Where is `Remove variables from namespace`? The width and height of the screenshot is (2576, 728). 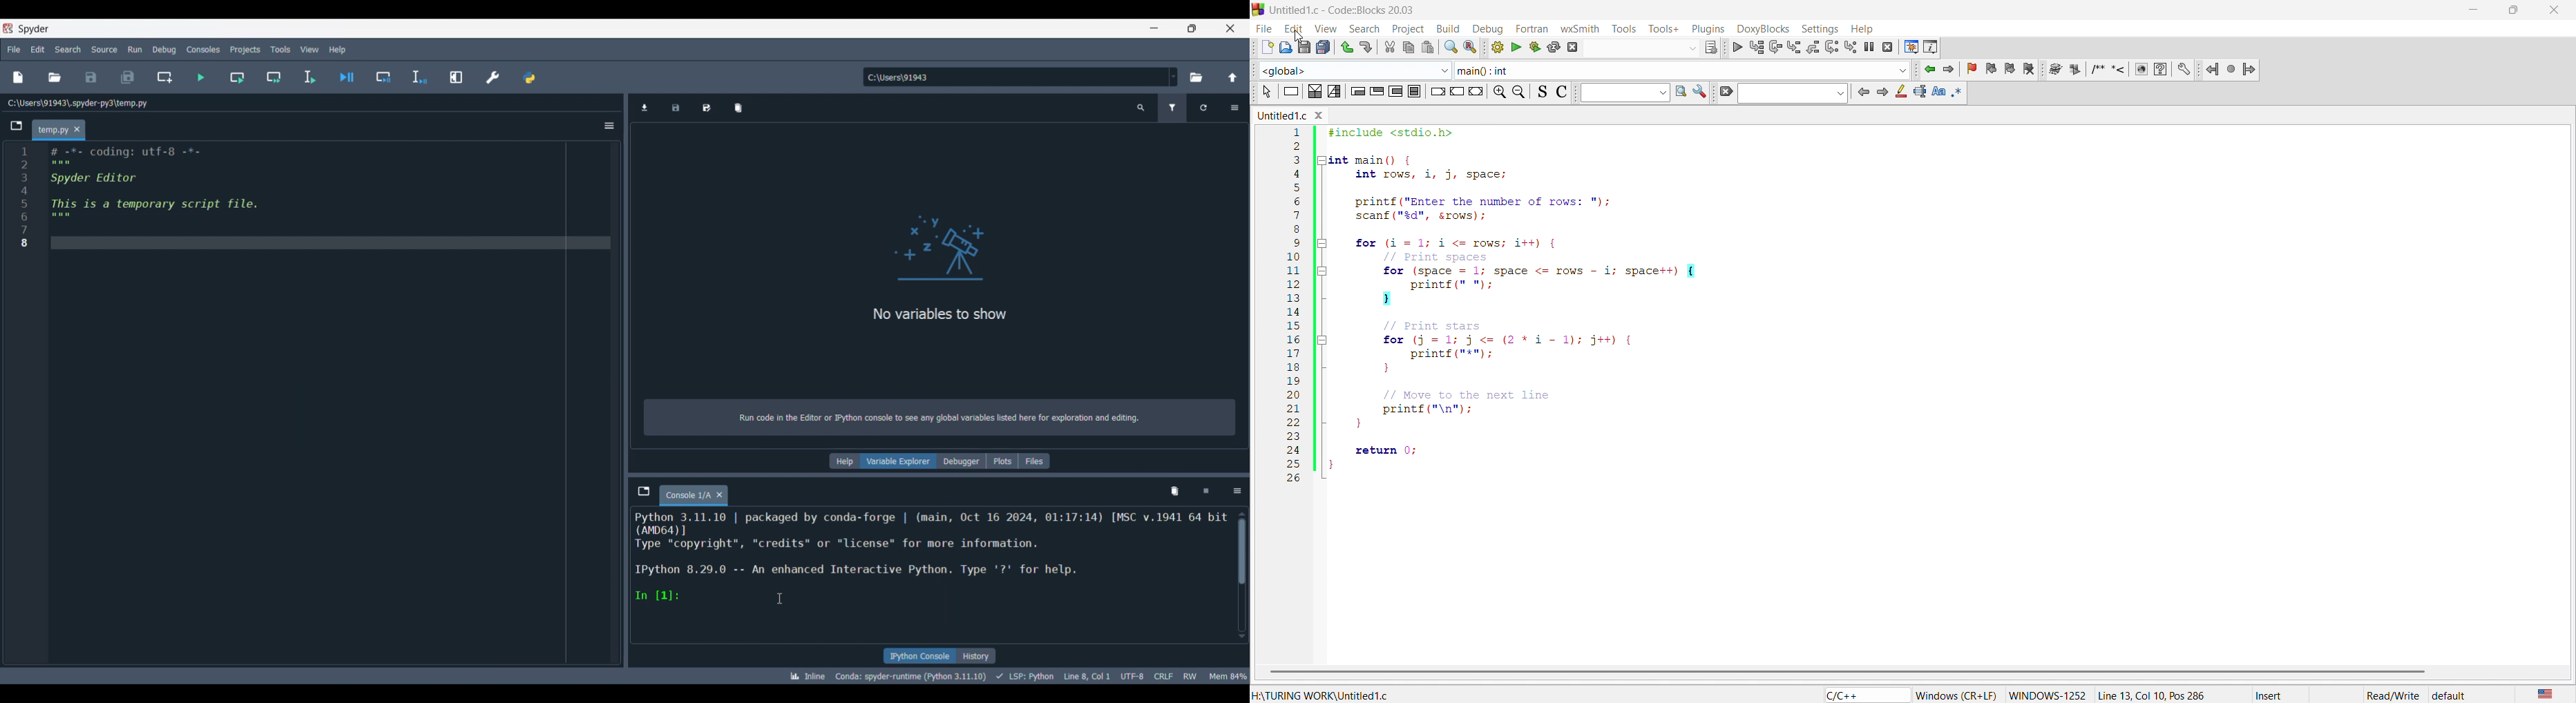
Remove variables from namespace is located at coordinates (1175, 491).